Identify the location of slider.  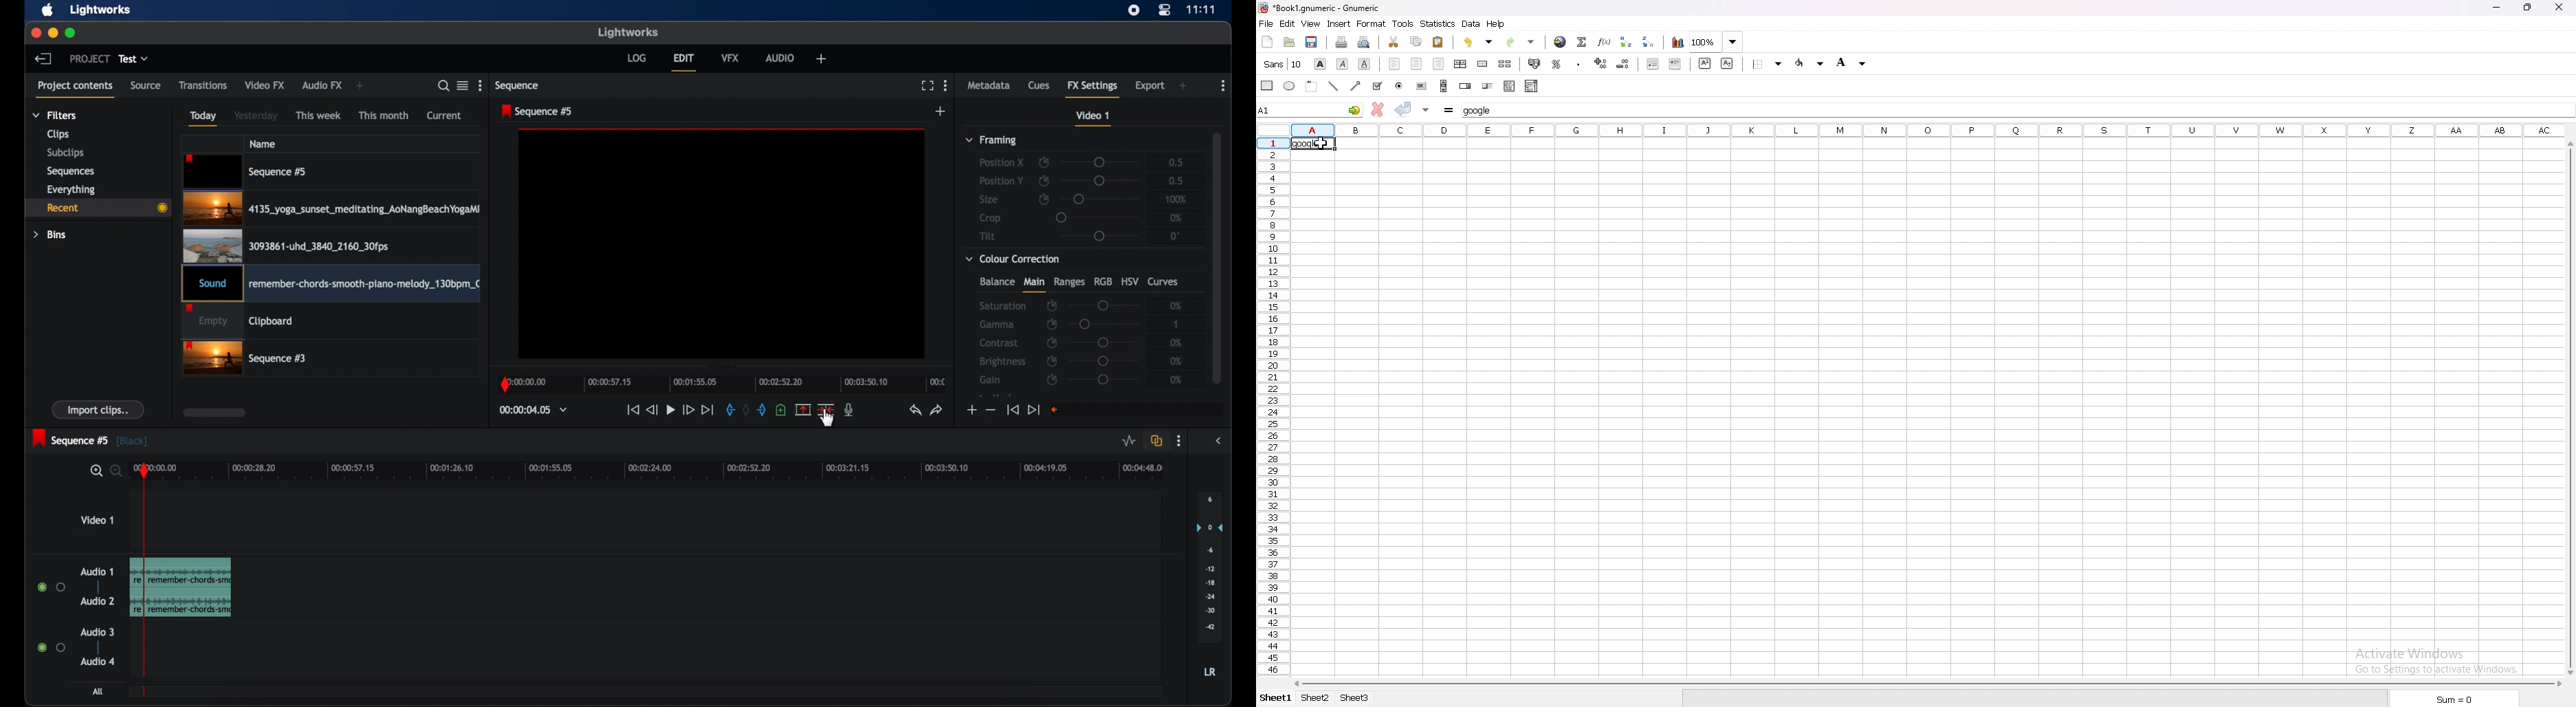
(1103, 380).